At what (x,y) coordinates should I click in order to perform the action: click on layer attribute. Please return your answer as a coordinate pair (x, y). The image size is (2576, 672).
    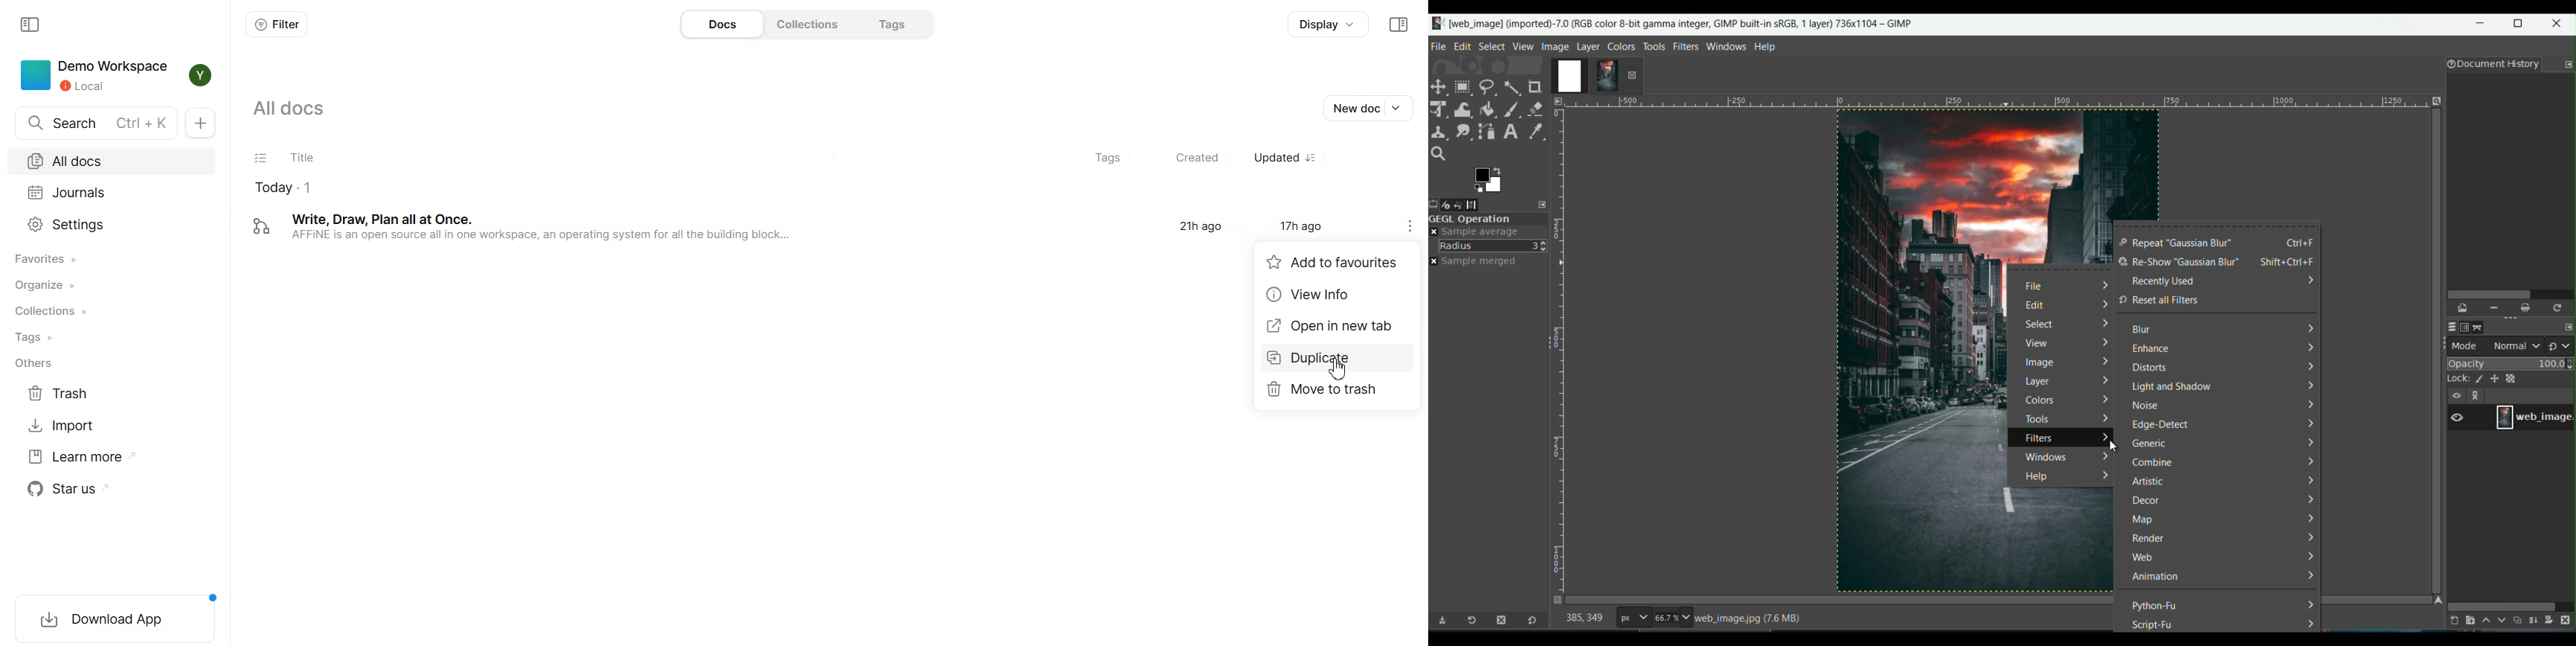
    Looking at the image, I should click on (2463, 416).